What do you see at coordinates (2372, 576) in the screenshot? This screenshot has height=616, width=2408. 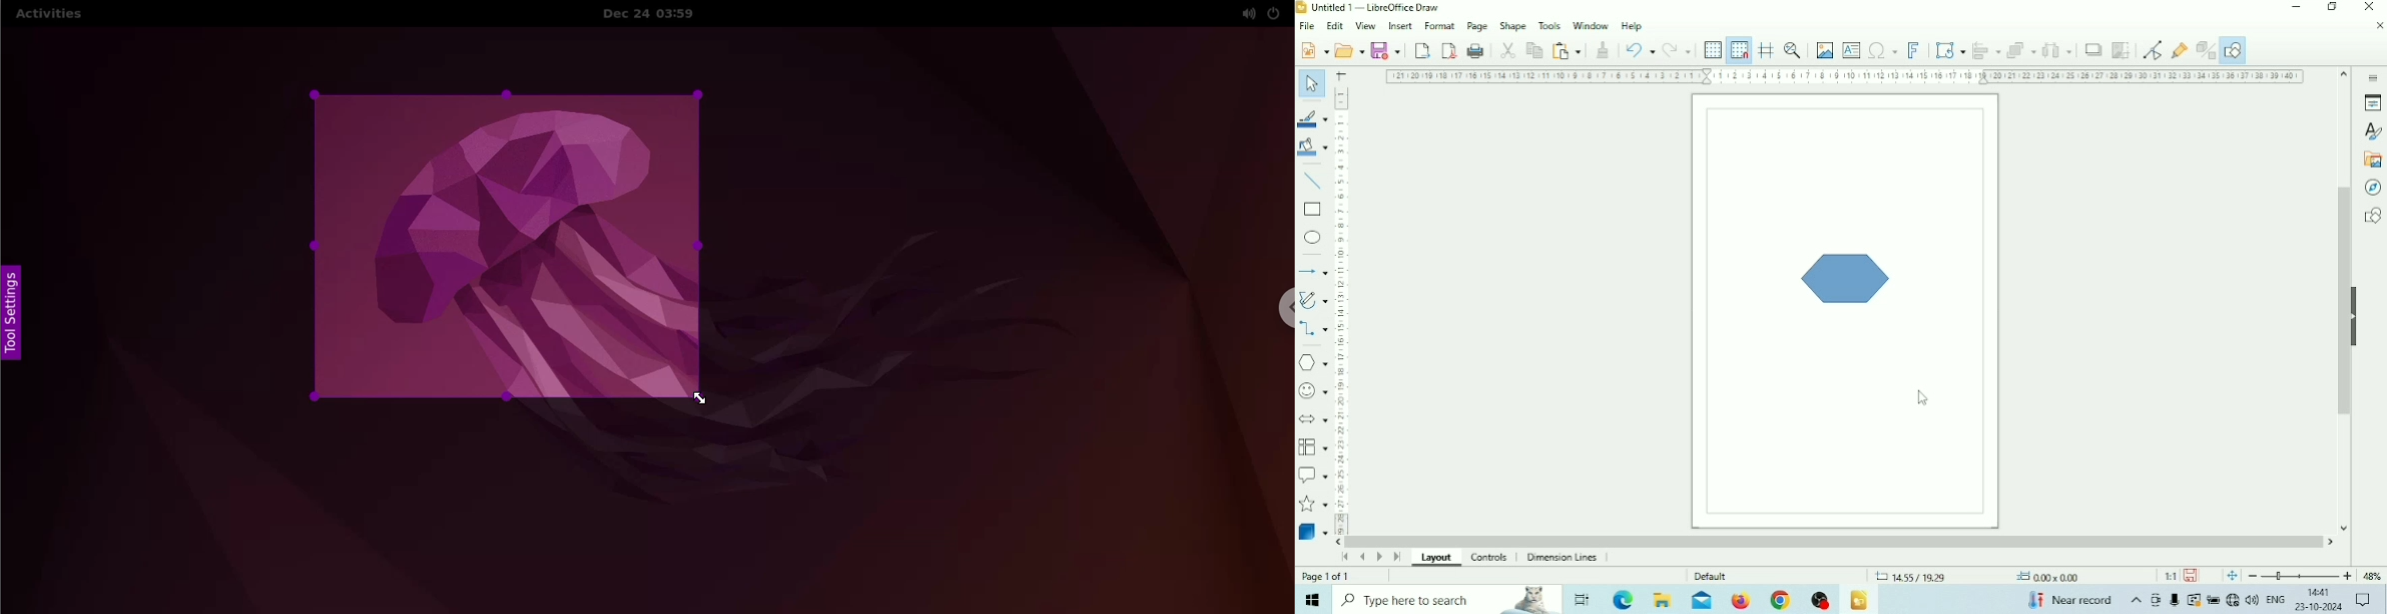 I see `Zoom factor` at bounding box center [2372, 576].